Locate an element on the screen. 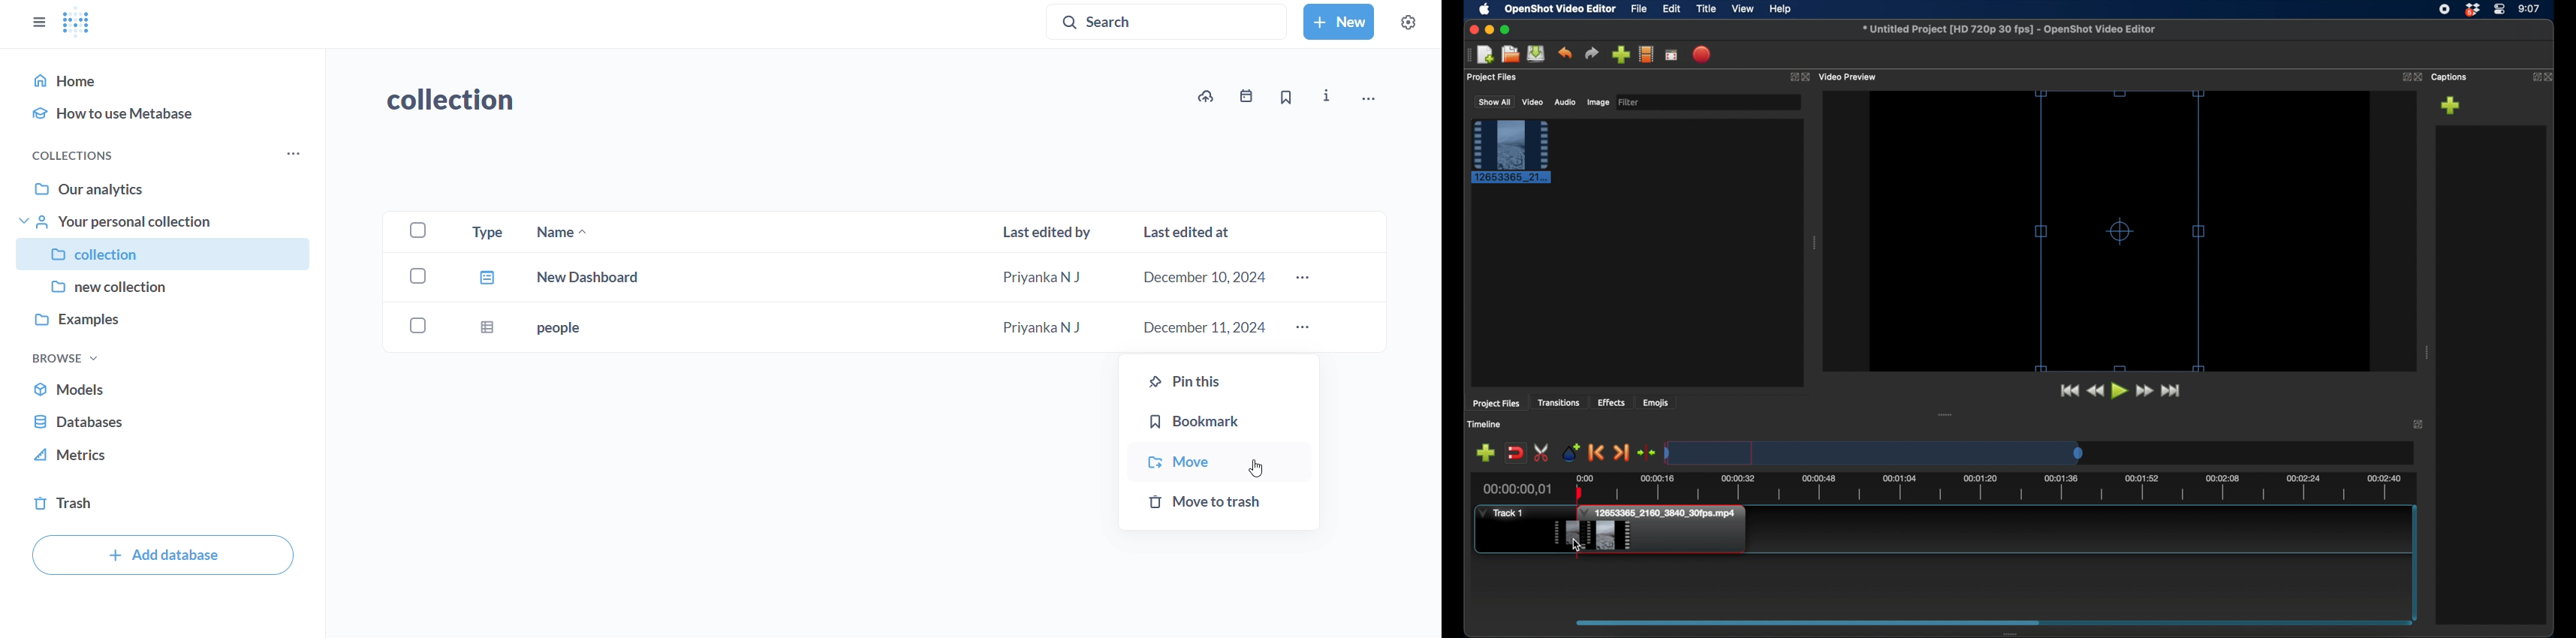 The image size is (2576, 644). sheet is located at coordinates (482, 324).